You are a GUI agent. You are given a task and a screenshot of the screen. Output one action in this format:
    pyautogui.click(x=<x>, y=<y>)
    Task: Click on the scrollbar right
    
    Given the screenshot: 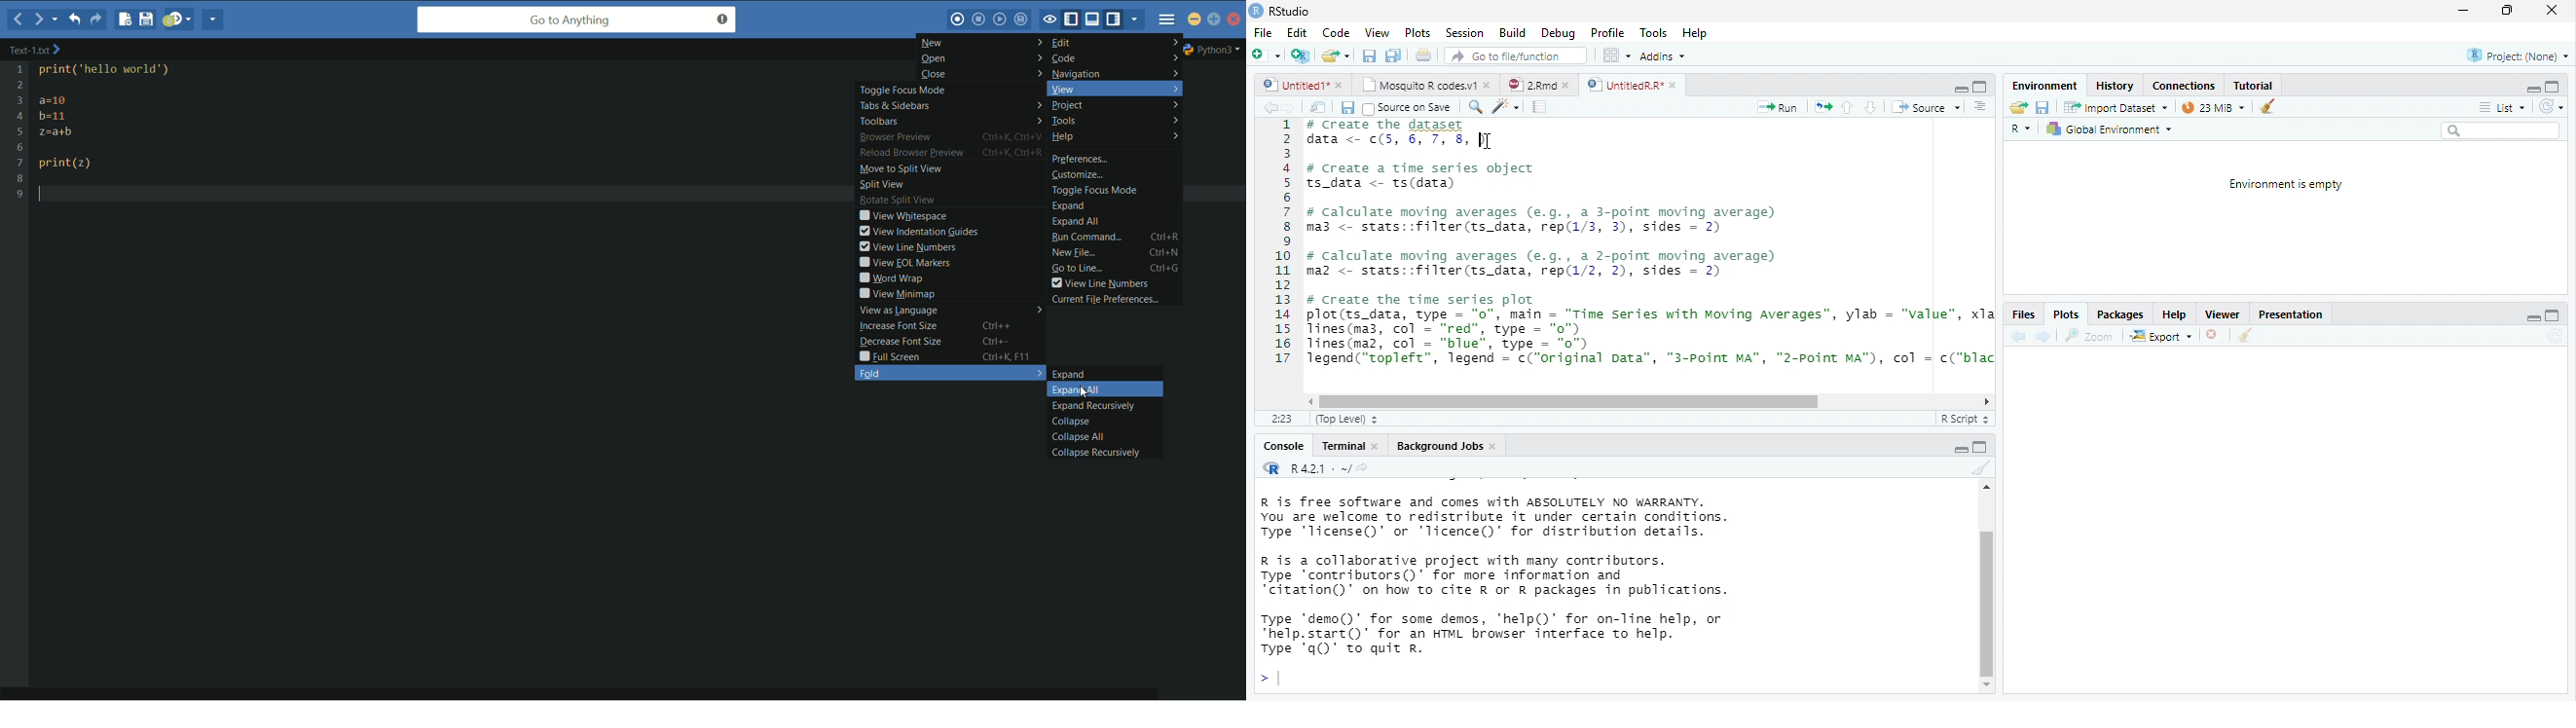 What is the action you would take?
    pyautogui.click(x=1984, y=402)
    